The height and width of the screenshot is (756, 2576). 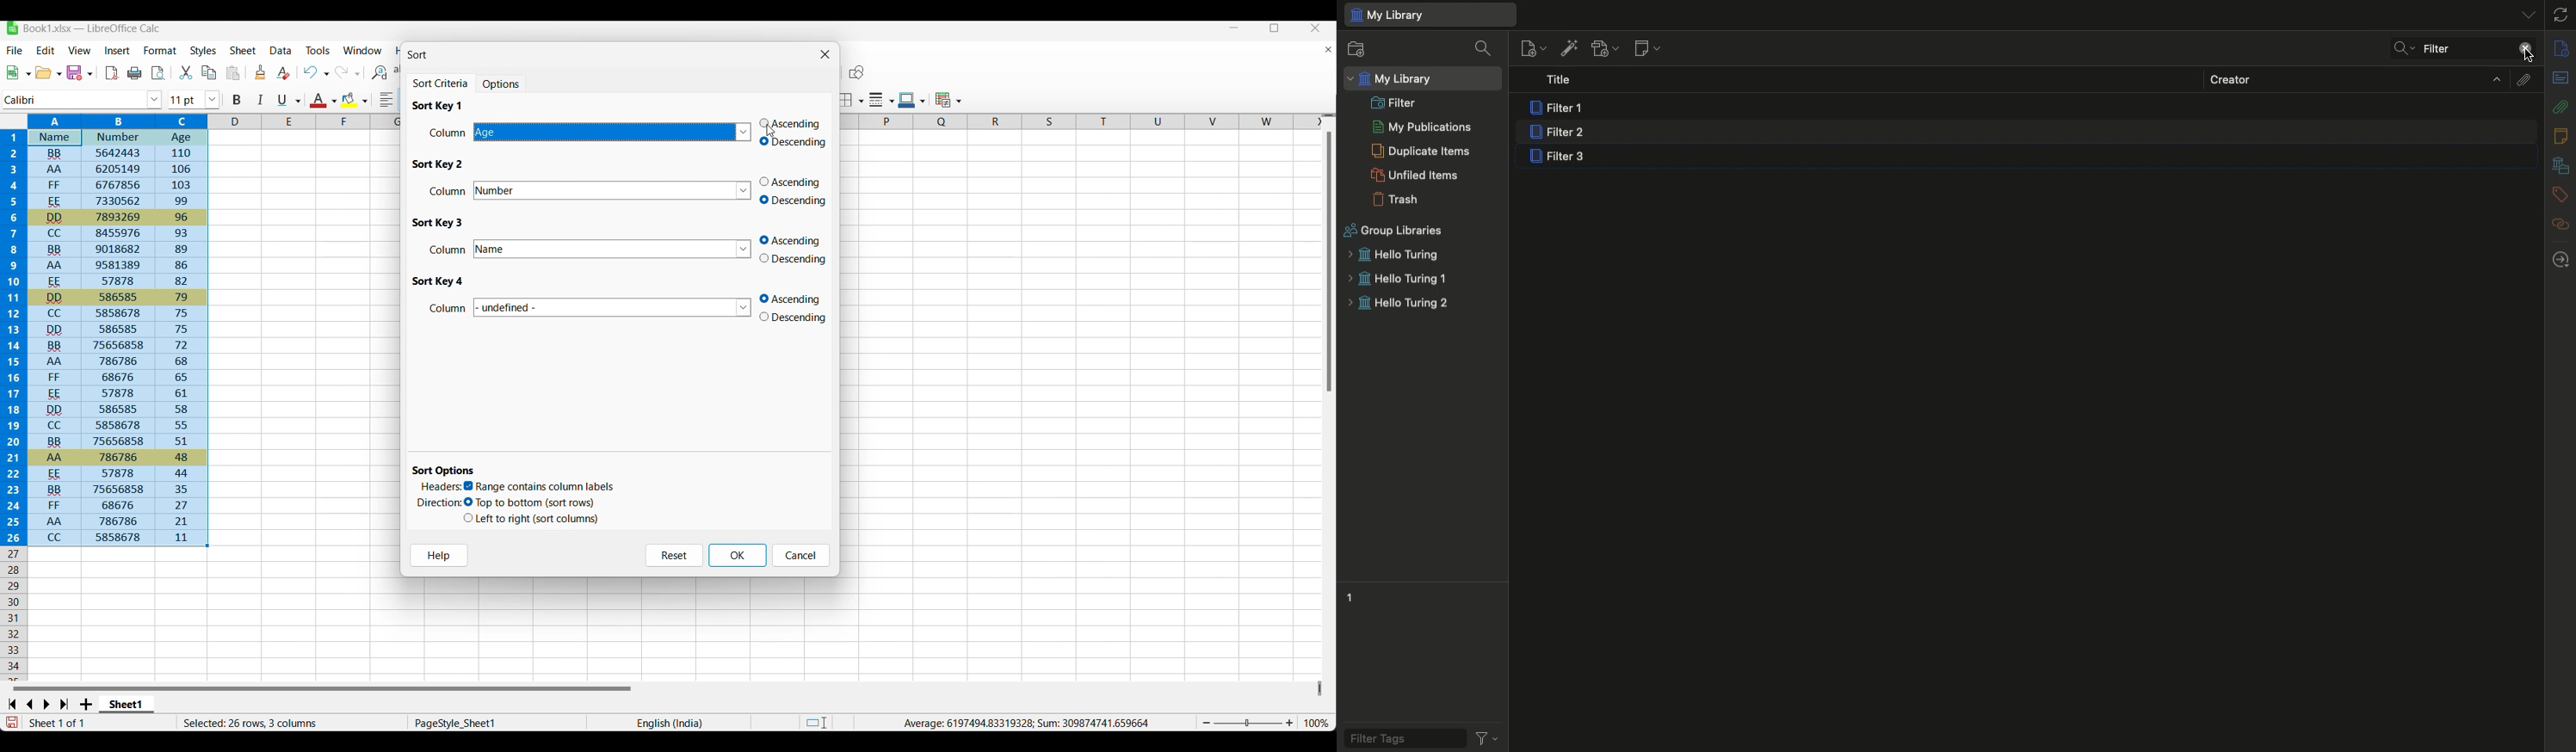 I want to click on New note, so click(x=1646, y=49).